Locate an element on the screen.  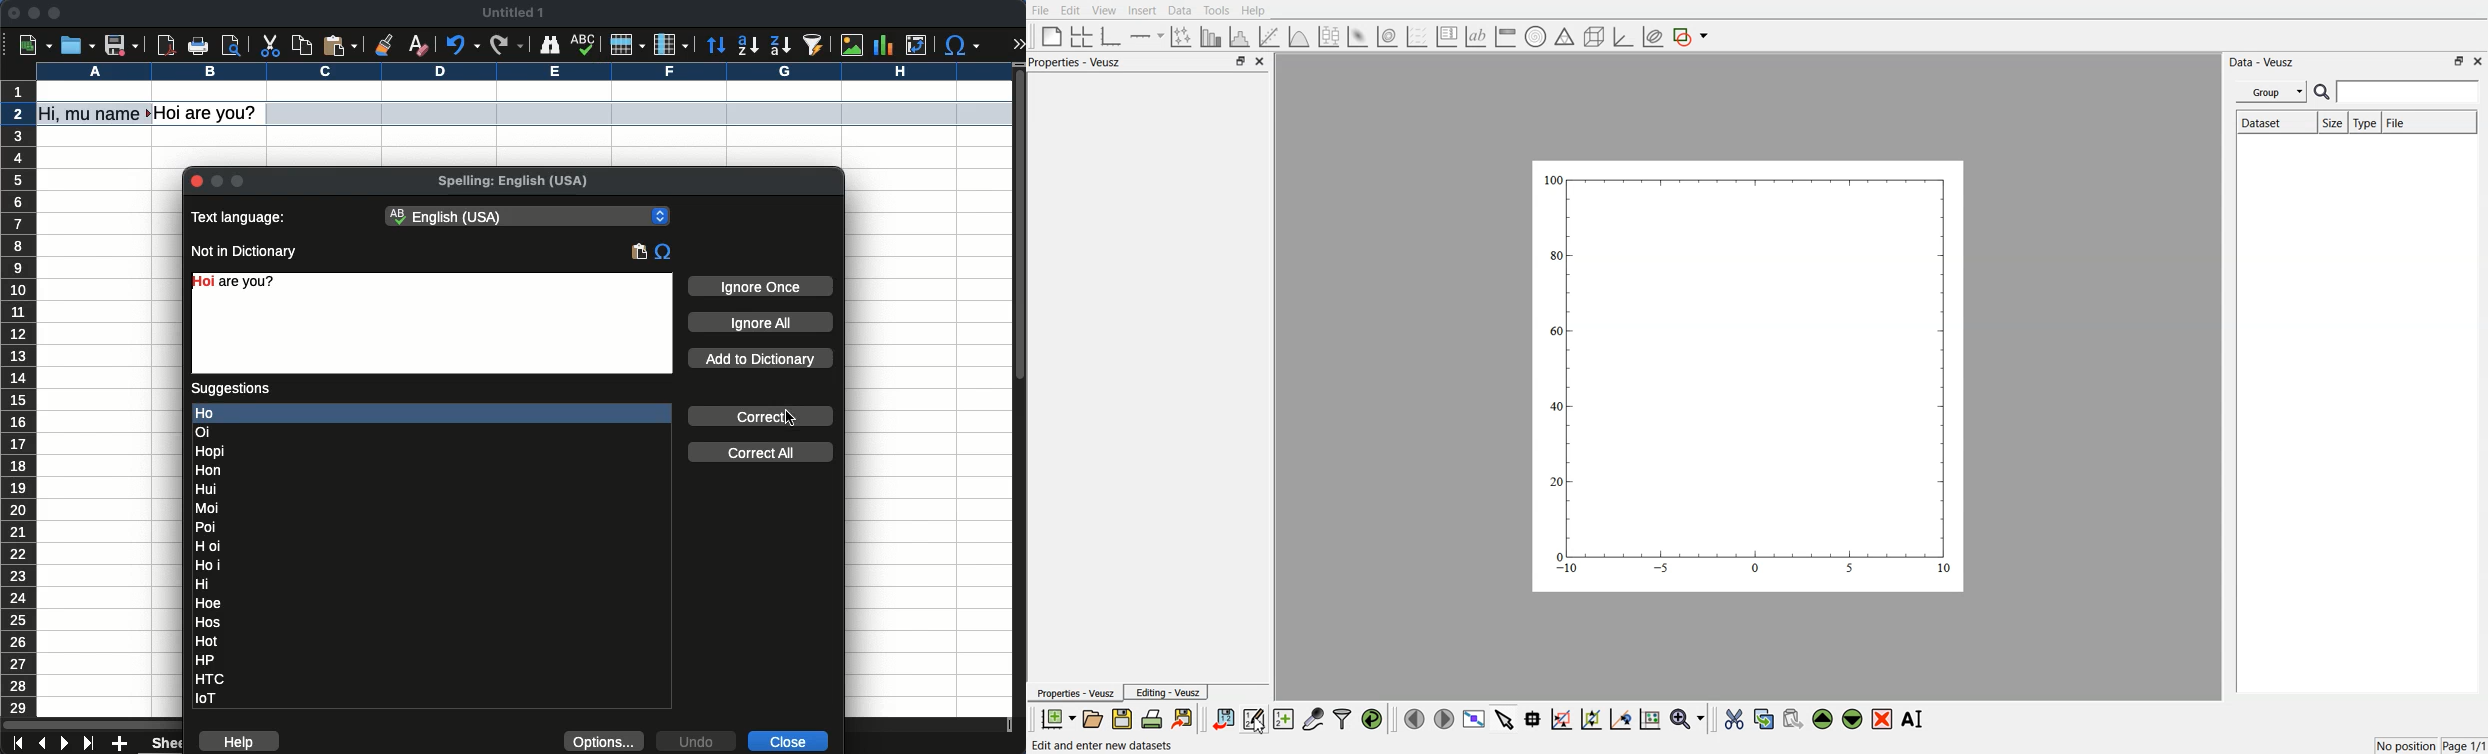
chart is located at coordinates (882, 45).